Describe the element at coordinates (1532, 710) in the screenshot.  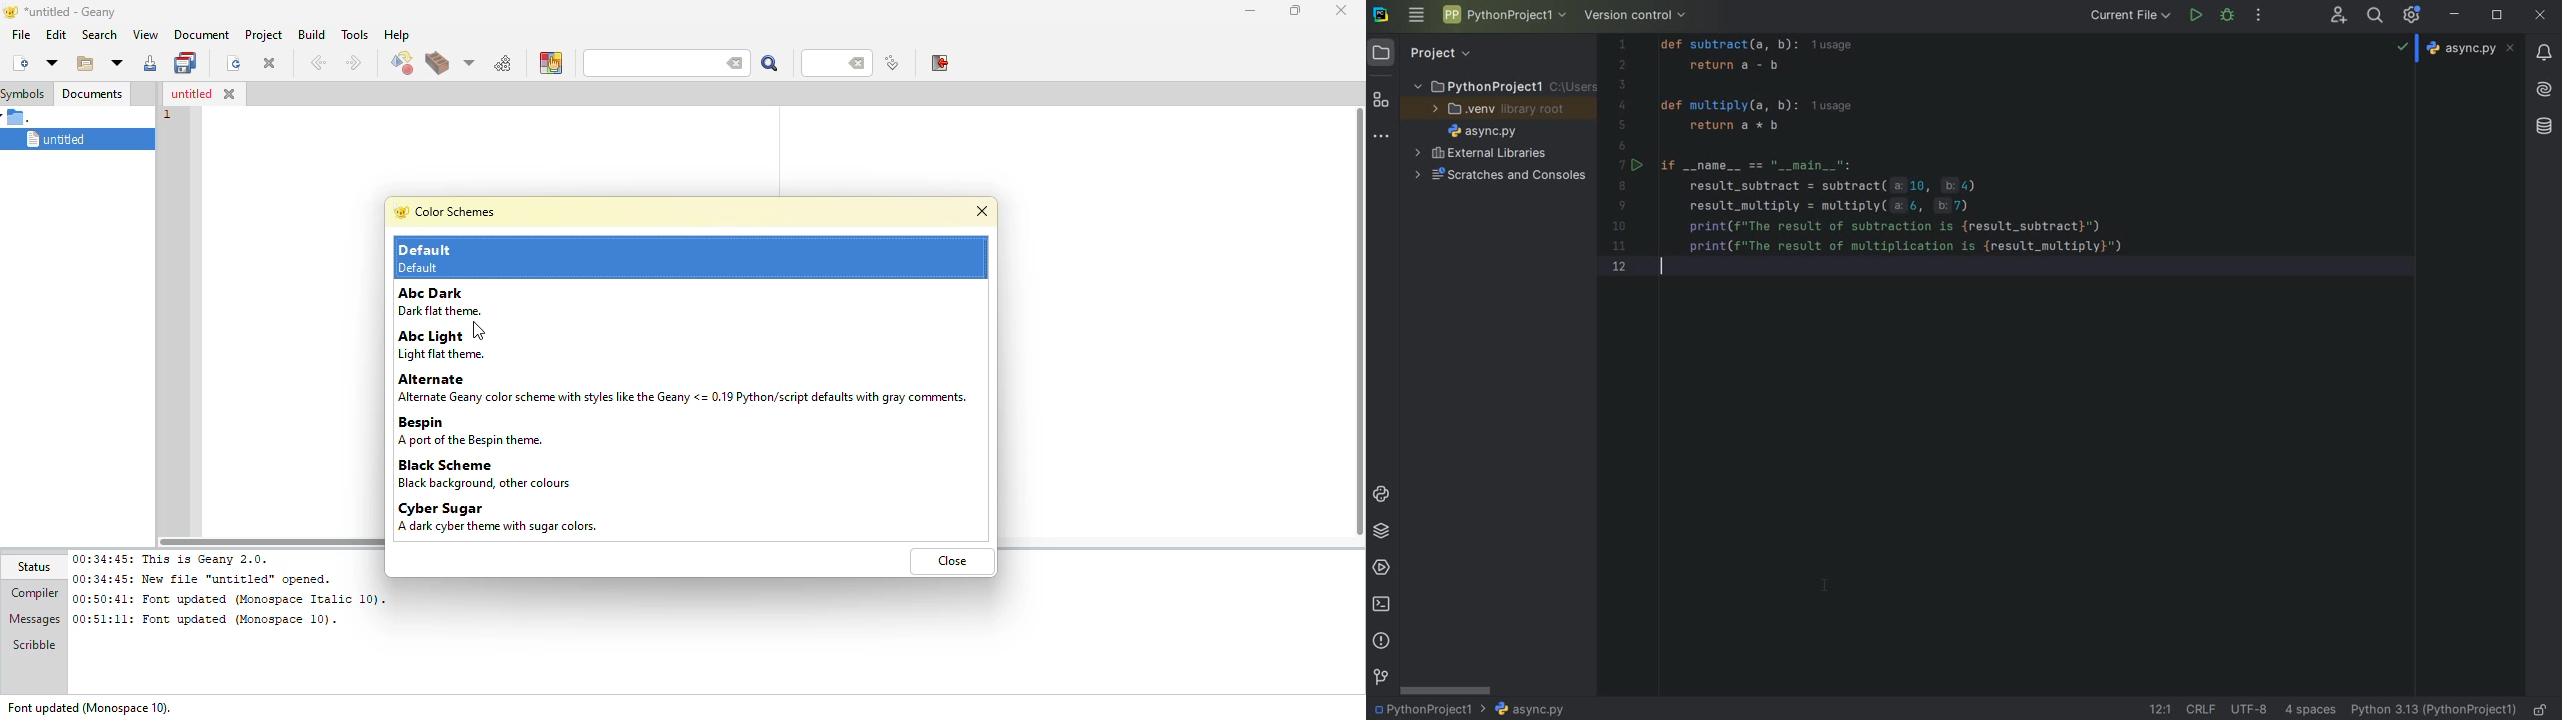
I see `file name` at that location.